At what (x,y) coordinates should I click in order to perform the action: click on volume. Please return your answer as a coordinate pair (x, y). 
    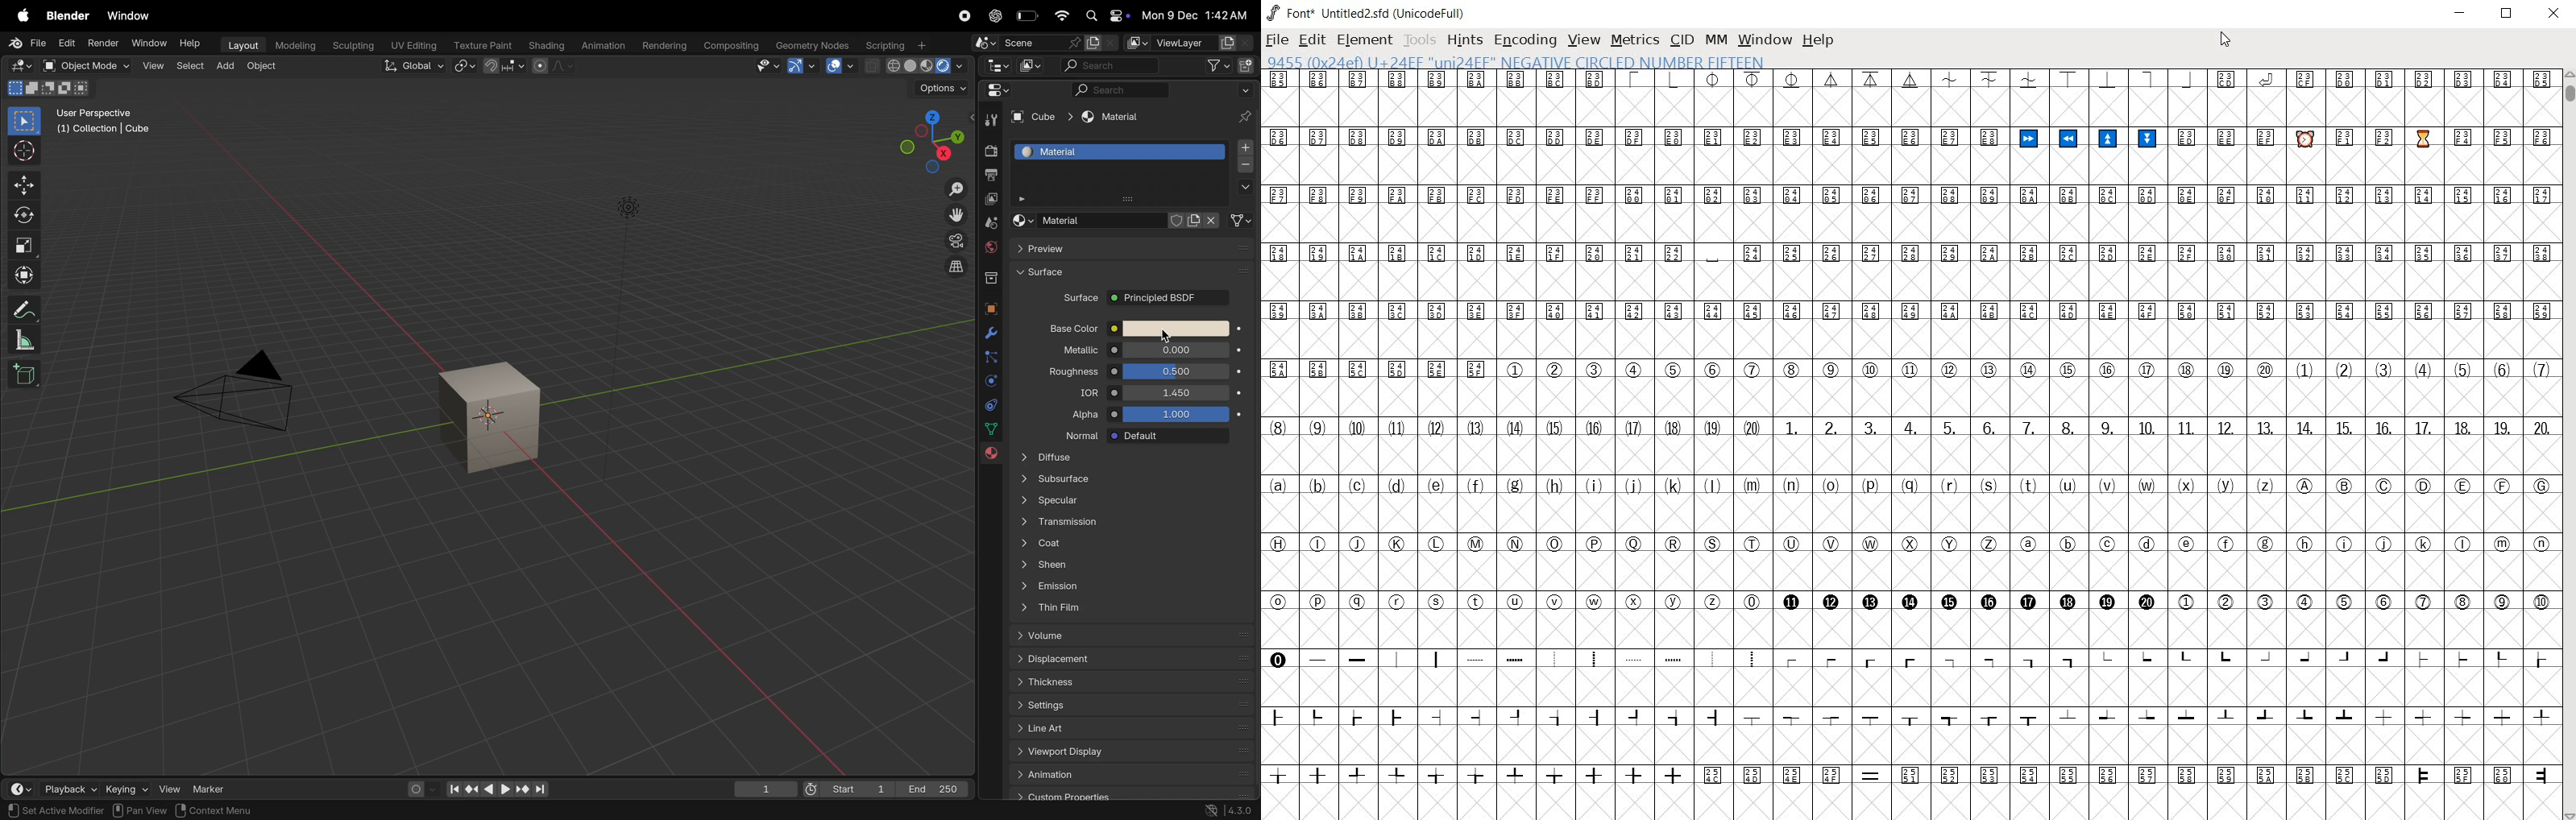
    Looking at the image, I should click on (1127, 636).